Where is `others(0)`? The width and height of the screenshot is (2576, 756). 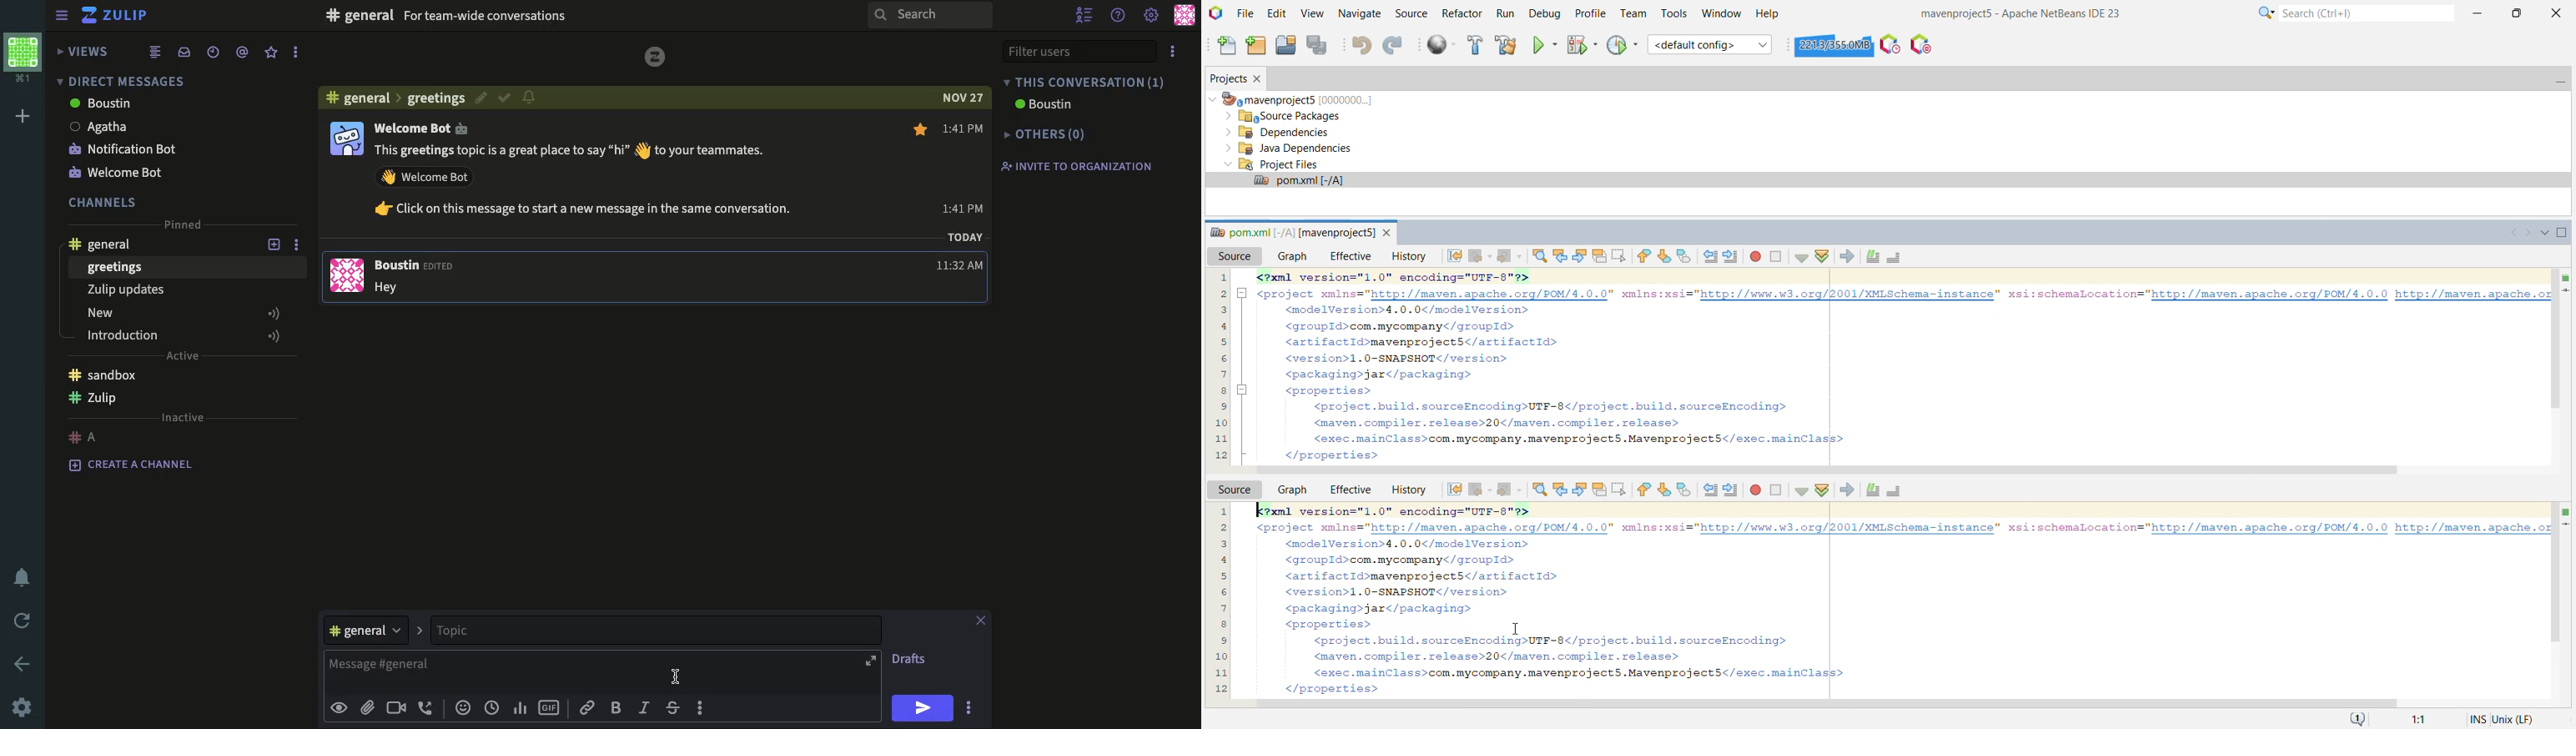 others(0) is located at coordinates (1041, 135).